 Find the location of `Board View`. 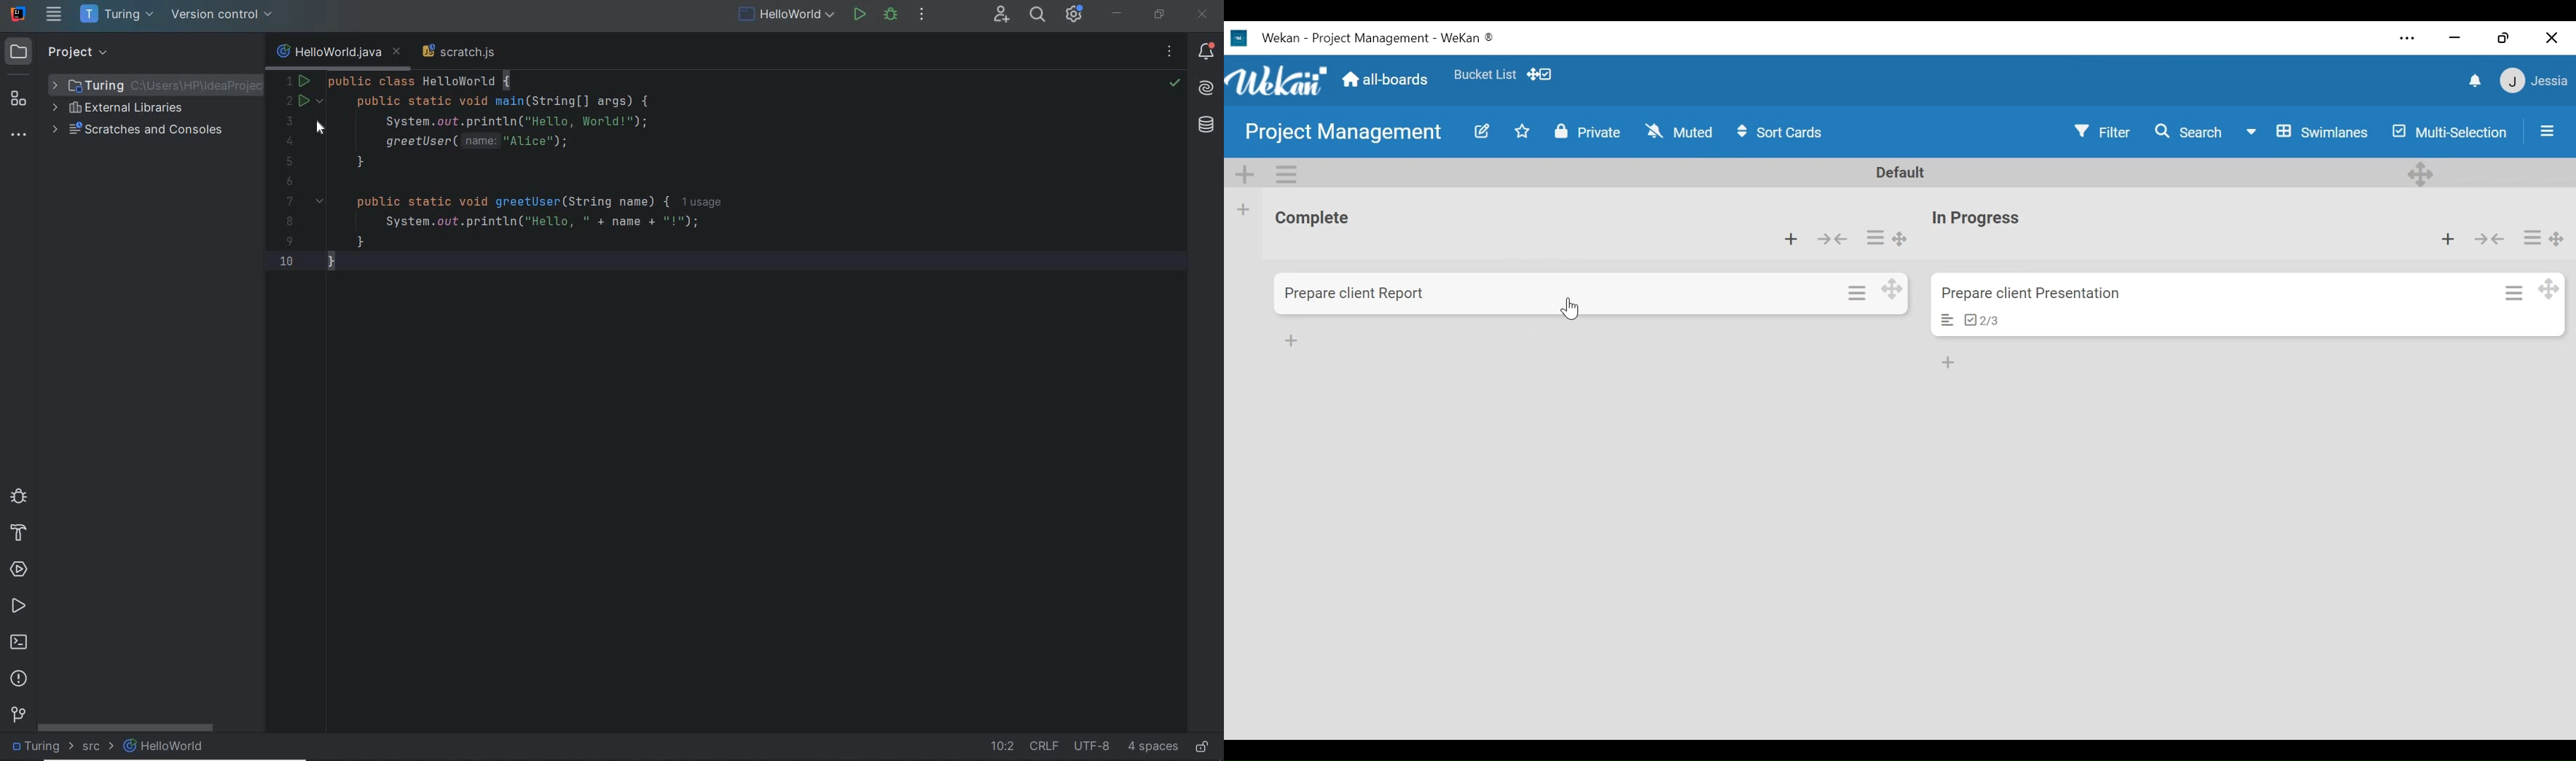

Board View is located at coordinates (2305, 133).